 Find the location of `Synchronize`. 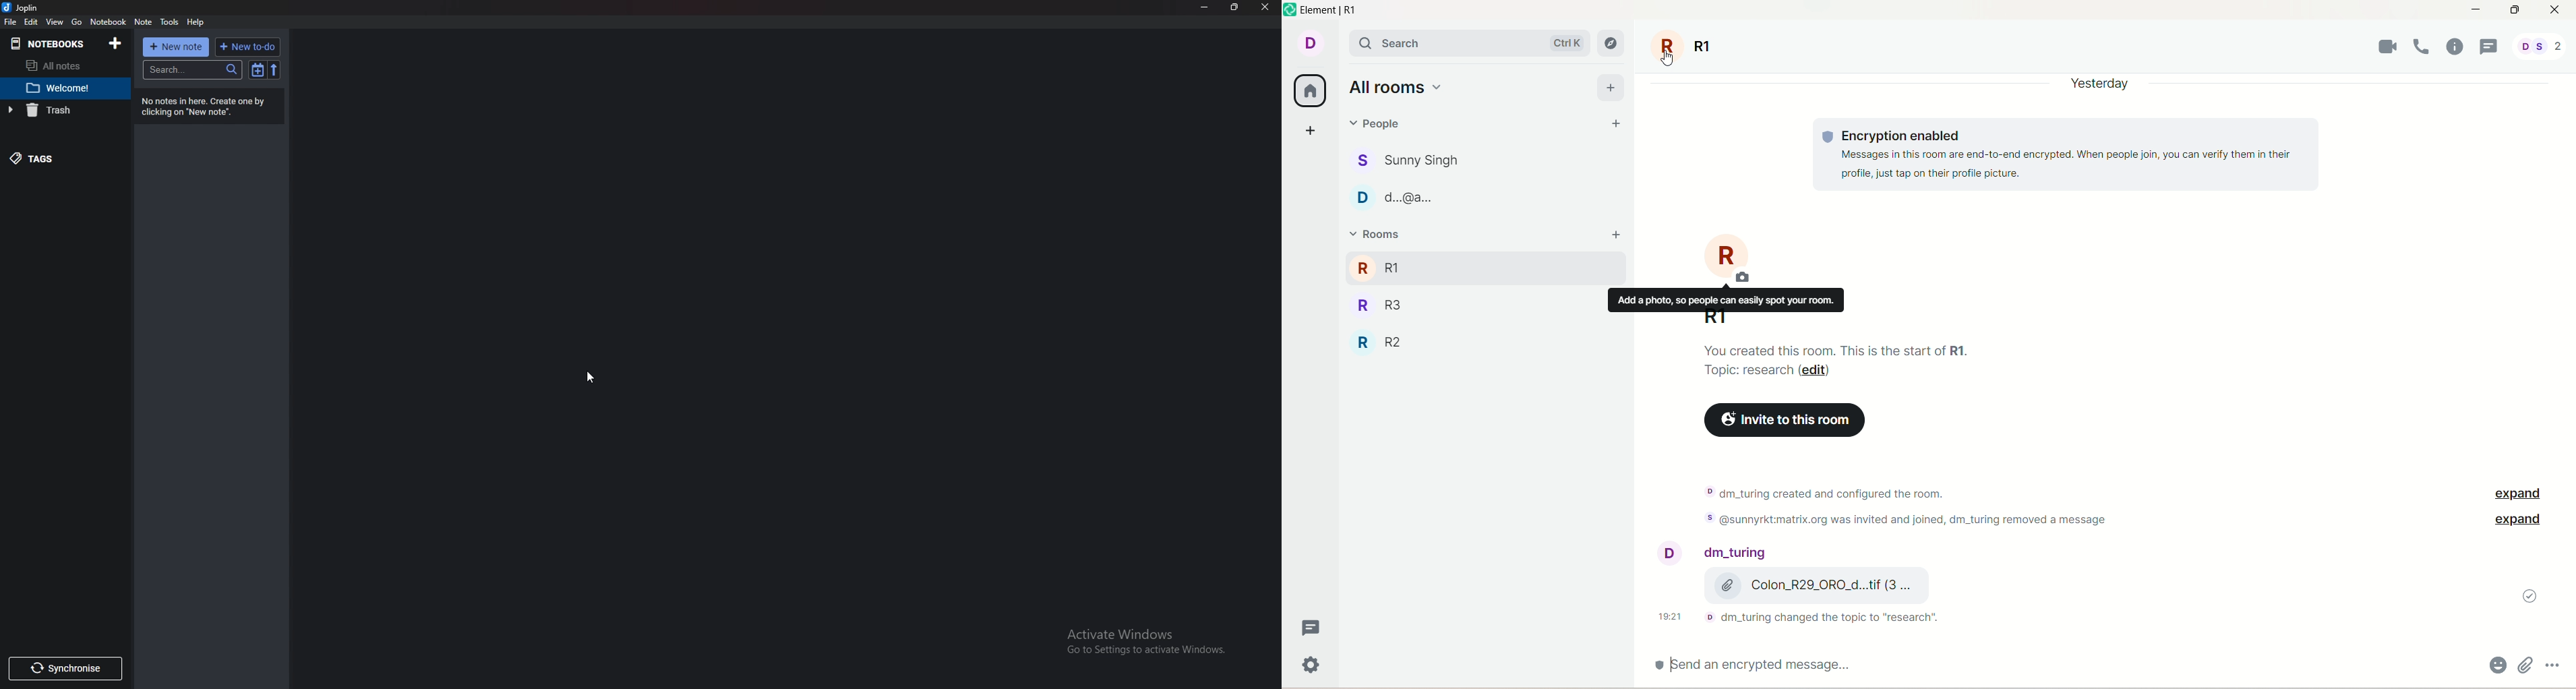

Synchronize is located at coordinates (65, 670).